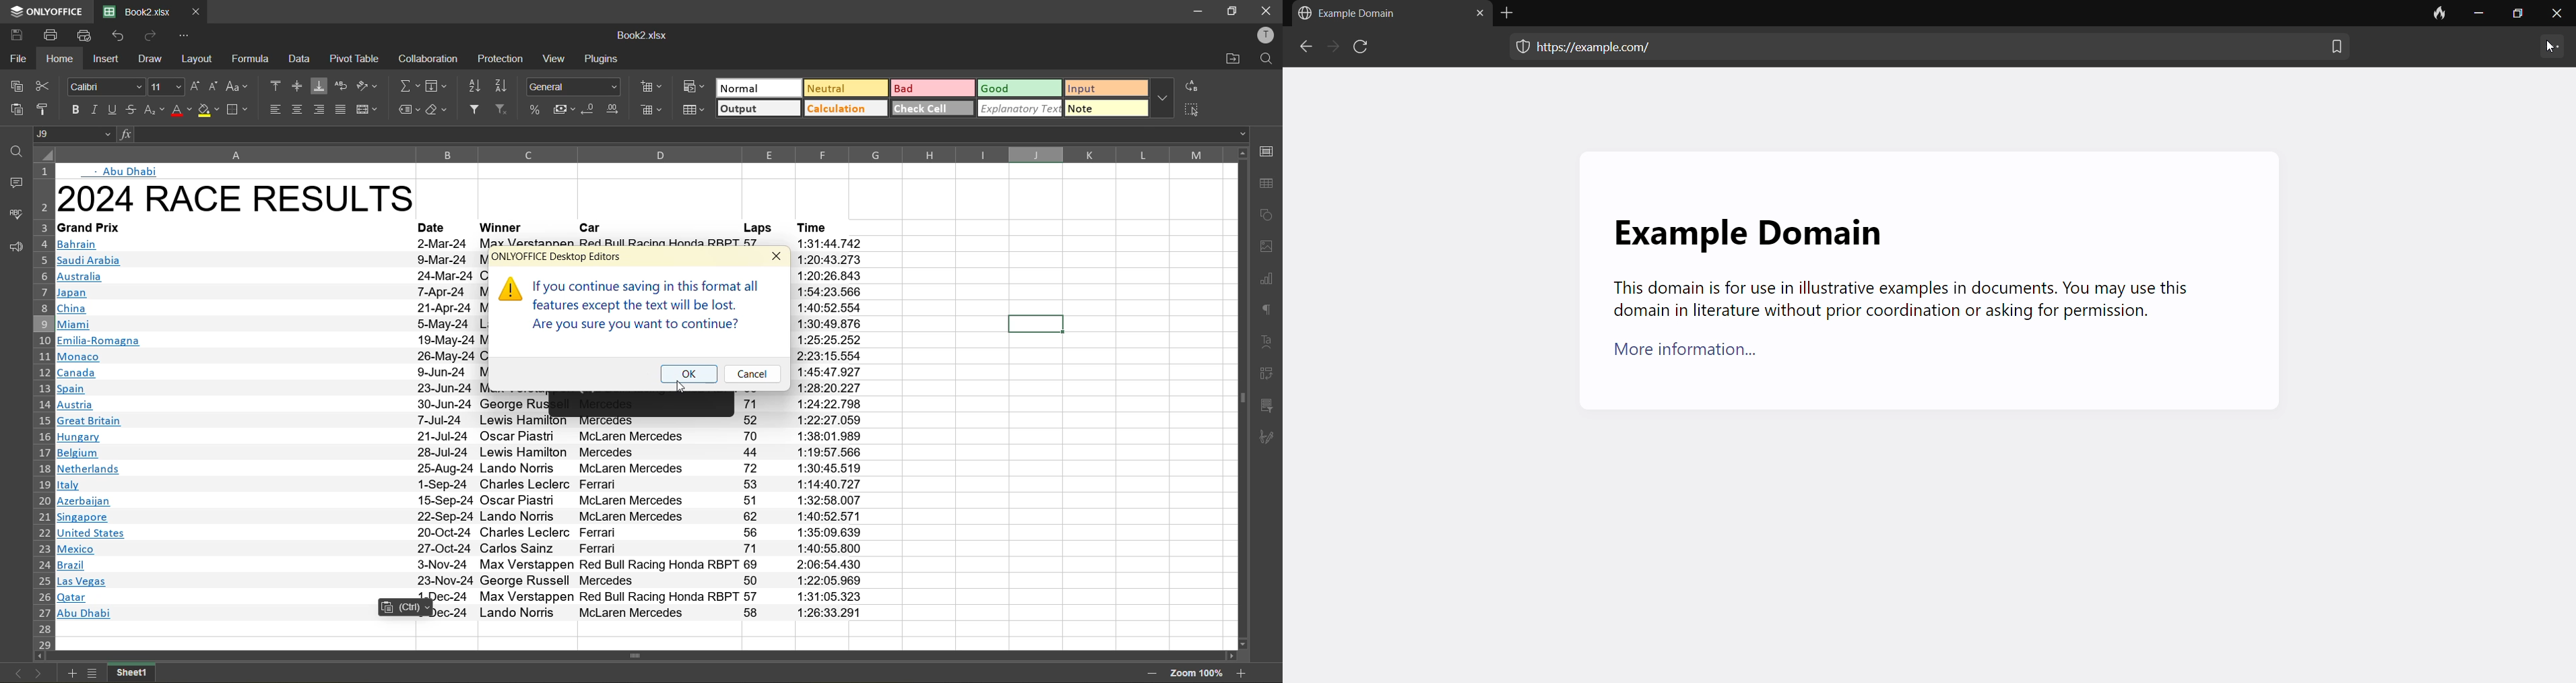 The width and height of the screenshot is (2576, 700). What do you see at coordinates (298, 110) in the screenshot?
I see `align center` at bounding box center [298, 110].